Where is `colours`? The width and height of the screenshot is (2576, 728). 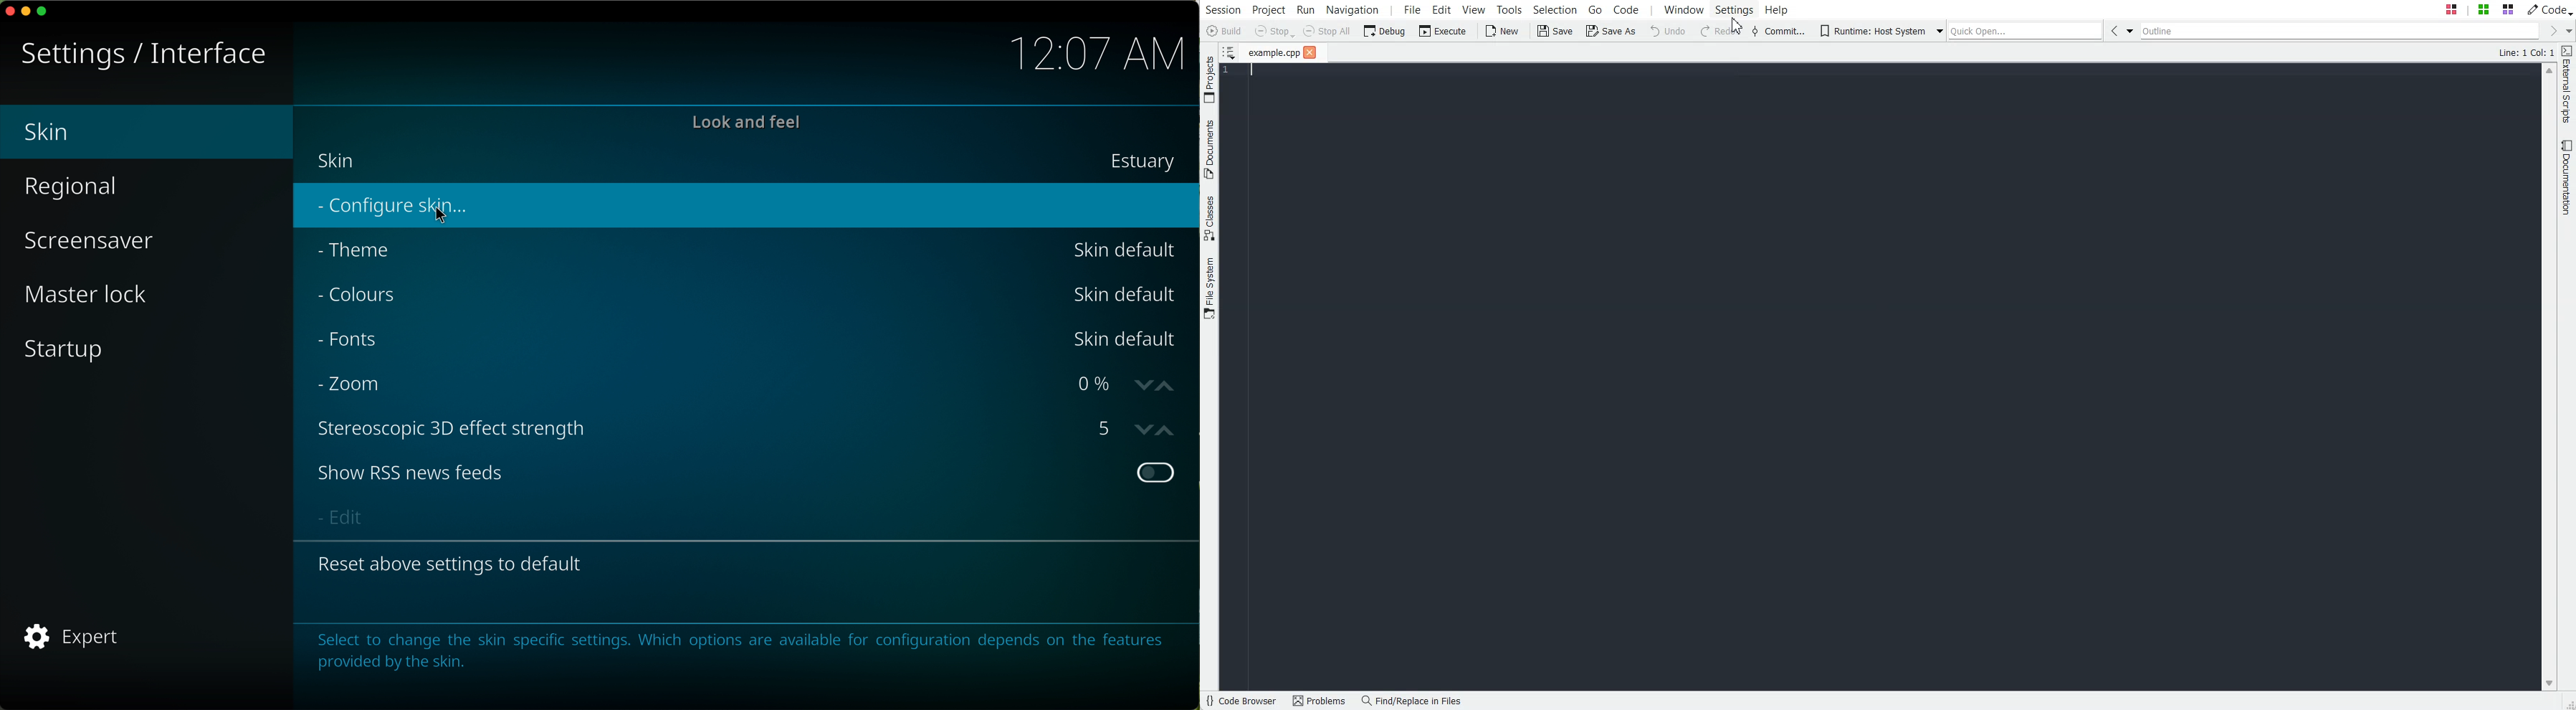
colours is located at coordinates (749, 297).